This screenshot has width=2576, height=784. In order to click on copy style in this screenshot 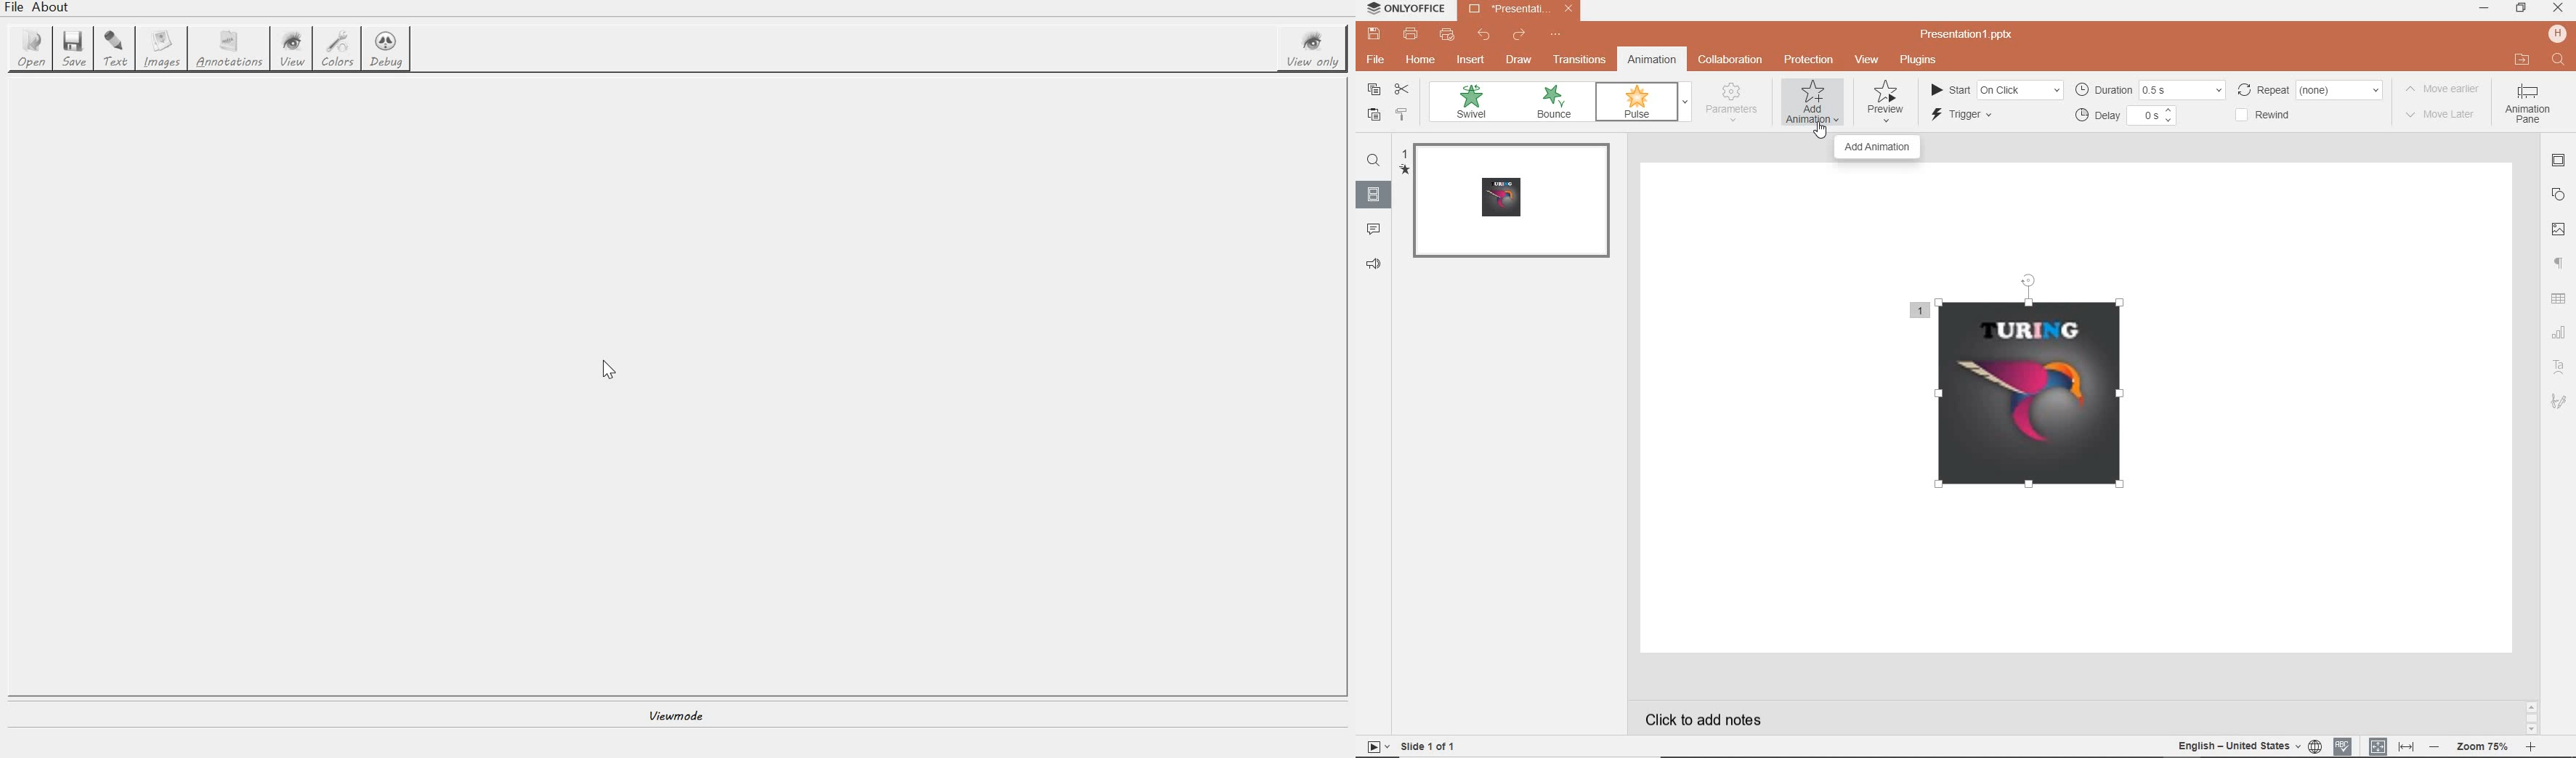, I will do `click(1403, 114)`.